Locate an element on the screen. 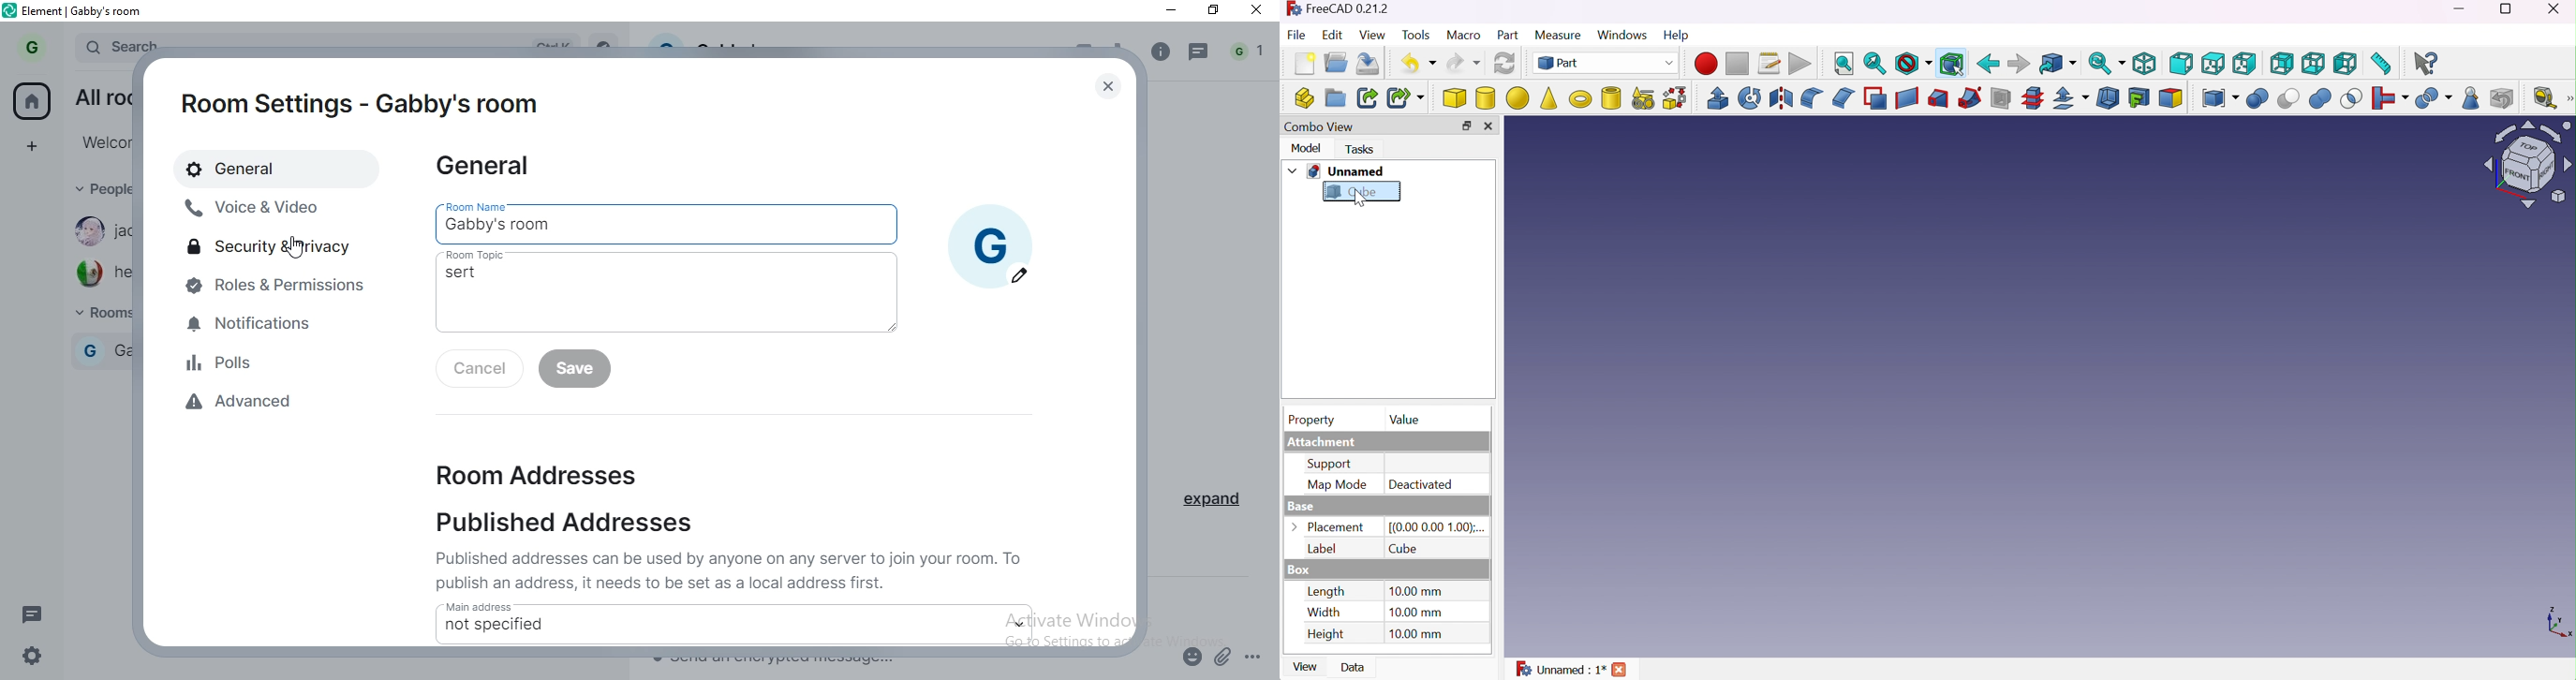 The width and height of the screenshot is (2576, 700). Cube is located at coordinates (2041, 389).